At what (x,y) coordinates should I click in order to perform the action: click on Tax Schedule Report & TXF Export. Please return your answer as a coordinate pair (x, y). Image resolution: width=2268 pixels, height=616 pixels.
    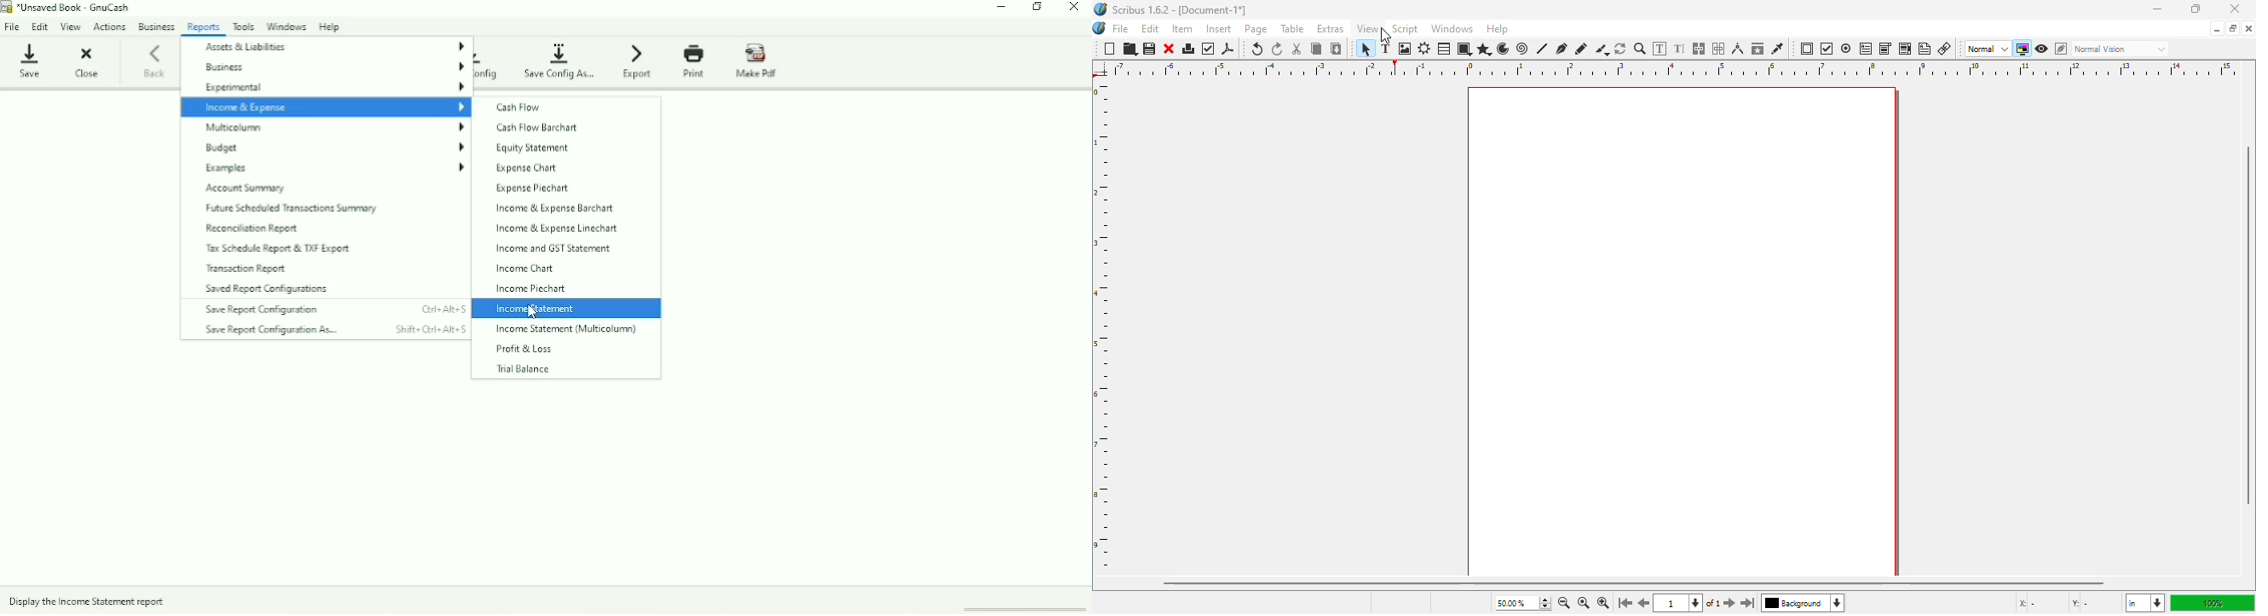
    Looking at the image, I should click on (277, 249).